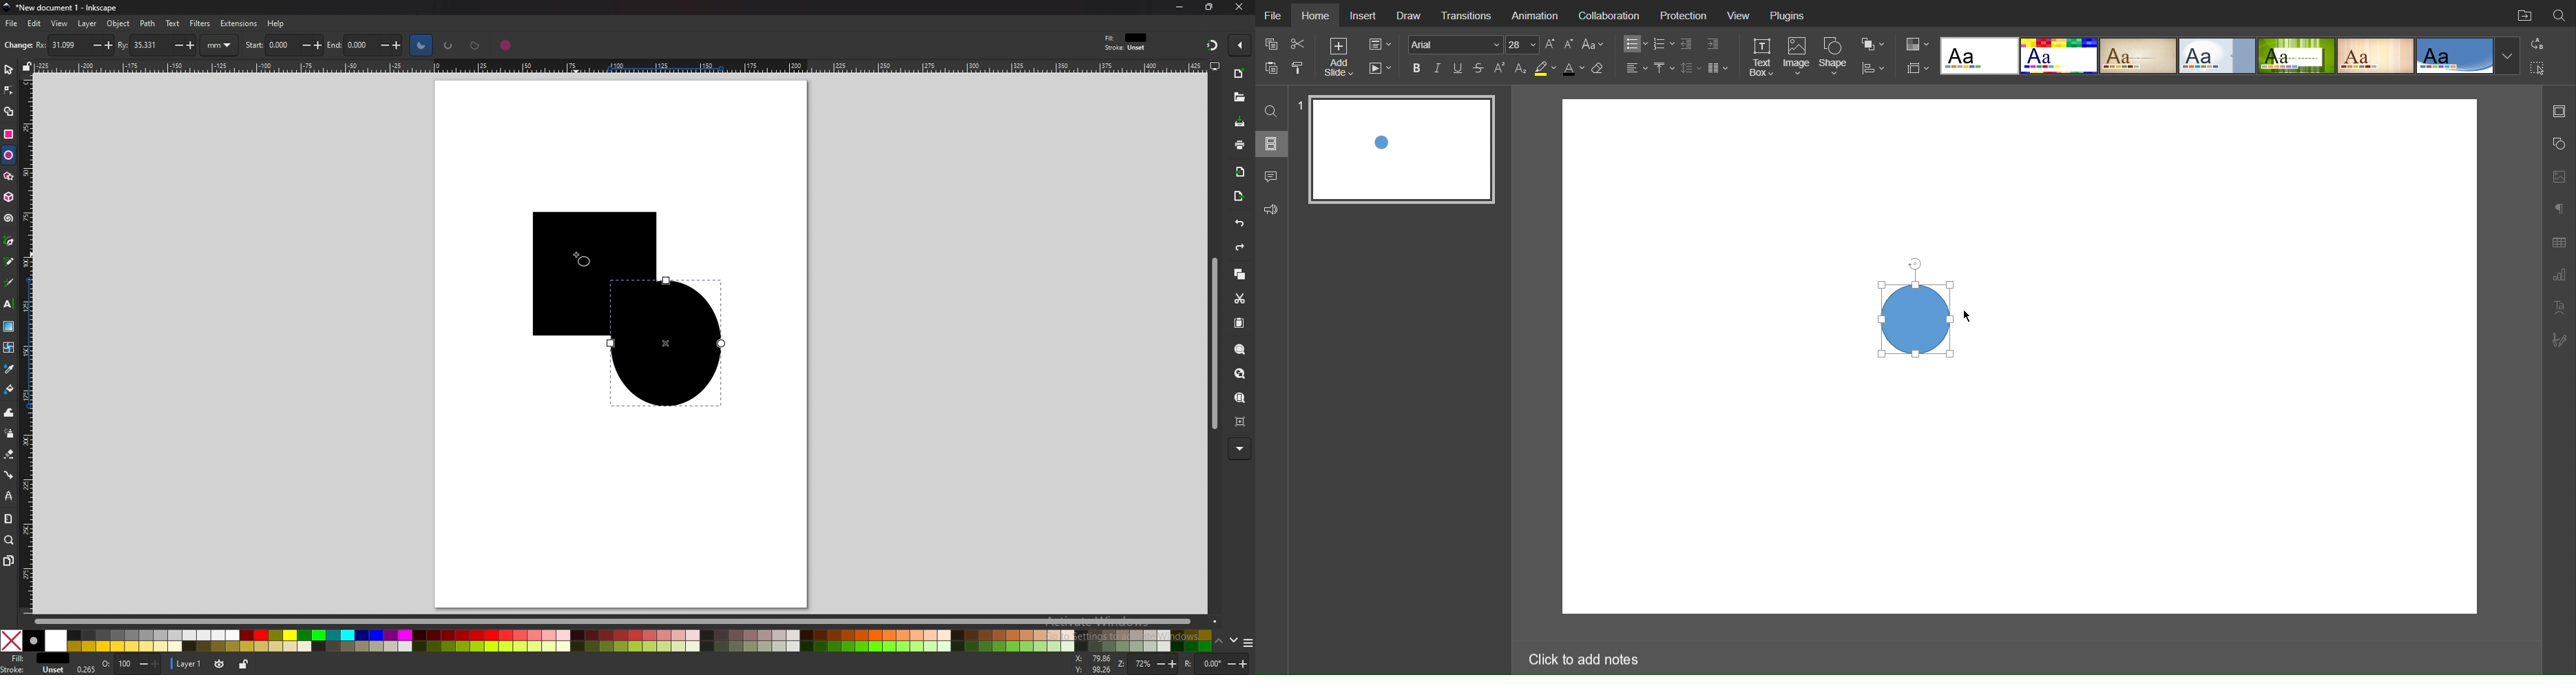 This screenshot has height=700, width=2576. Describe the element at coordinates (1836, 56) in the screenshot. I see `Shape ` at that location.